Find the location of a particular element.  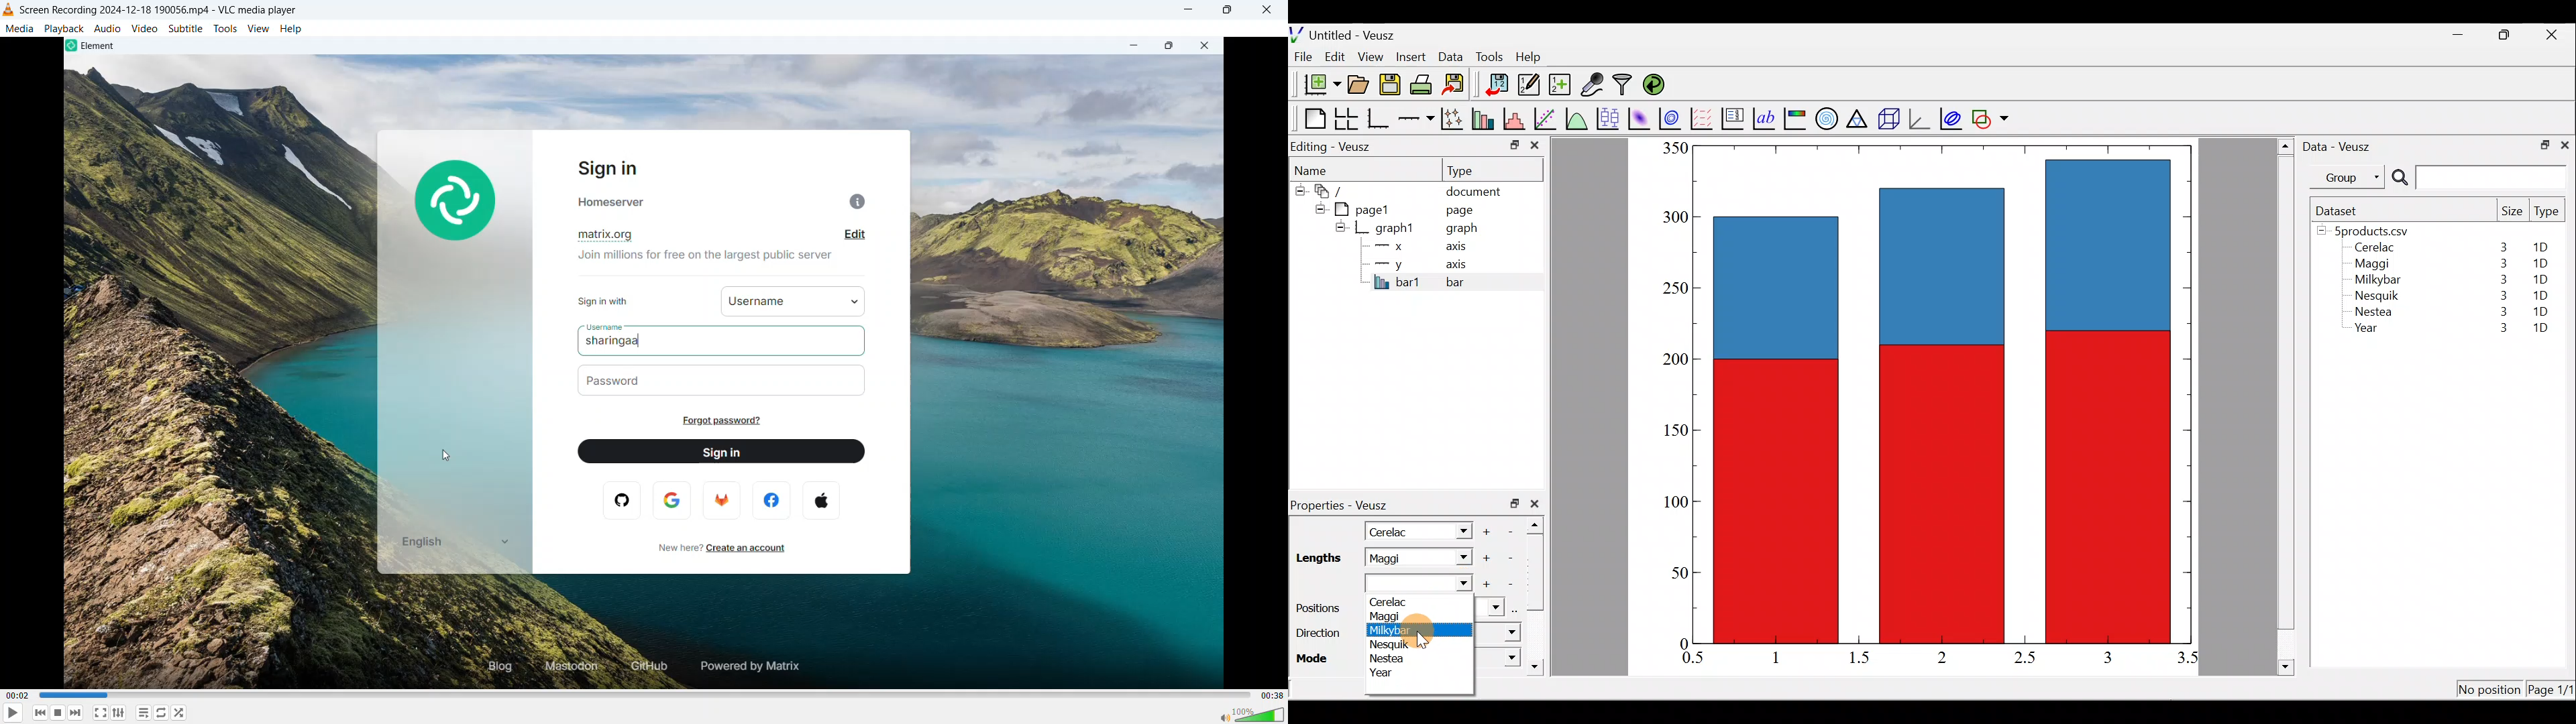

Reload linked datasets is located at coordinates (1657, 84).